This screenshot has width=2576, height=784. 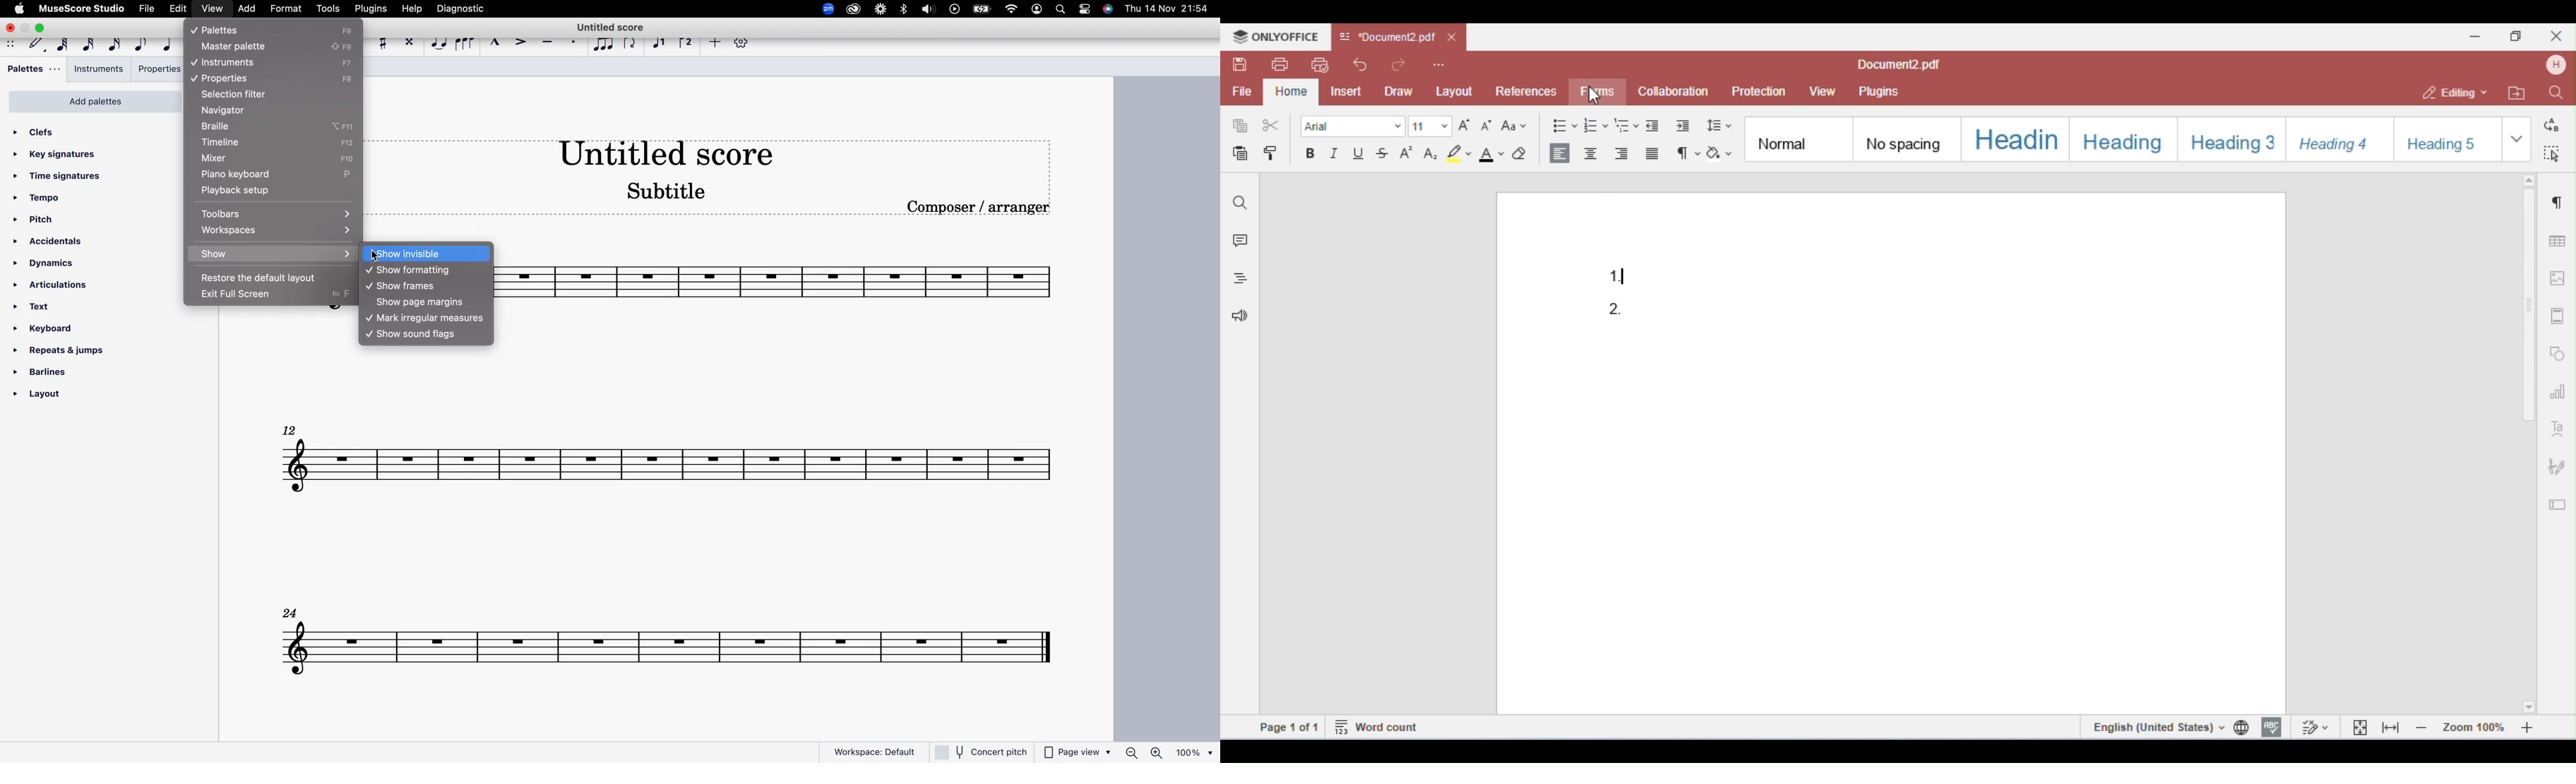 I want to click on text, so click(x=40, y=309).